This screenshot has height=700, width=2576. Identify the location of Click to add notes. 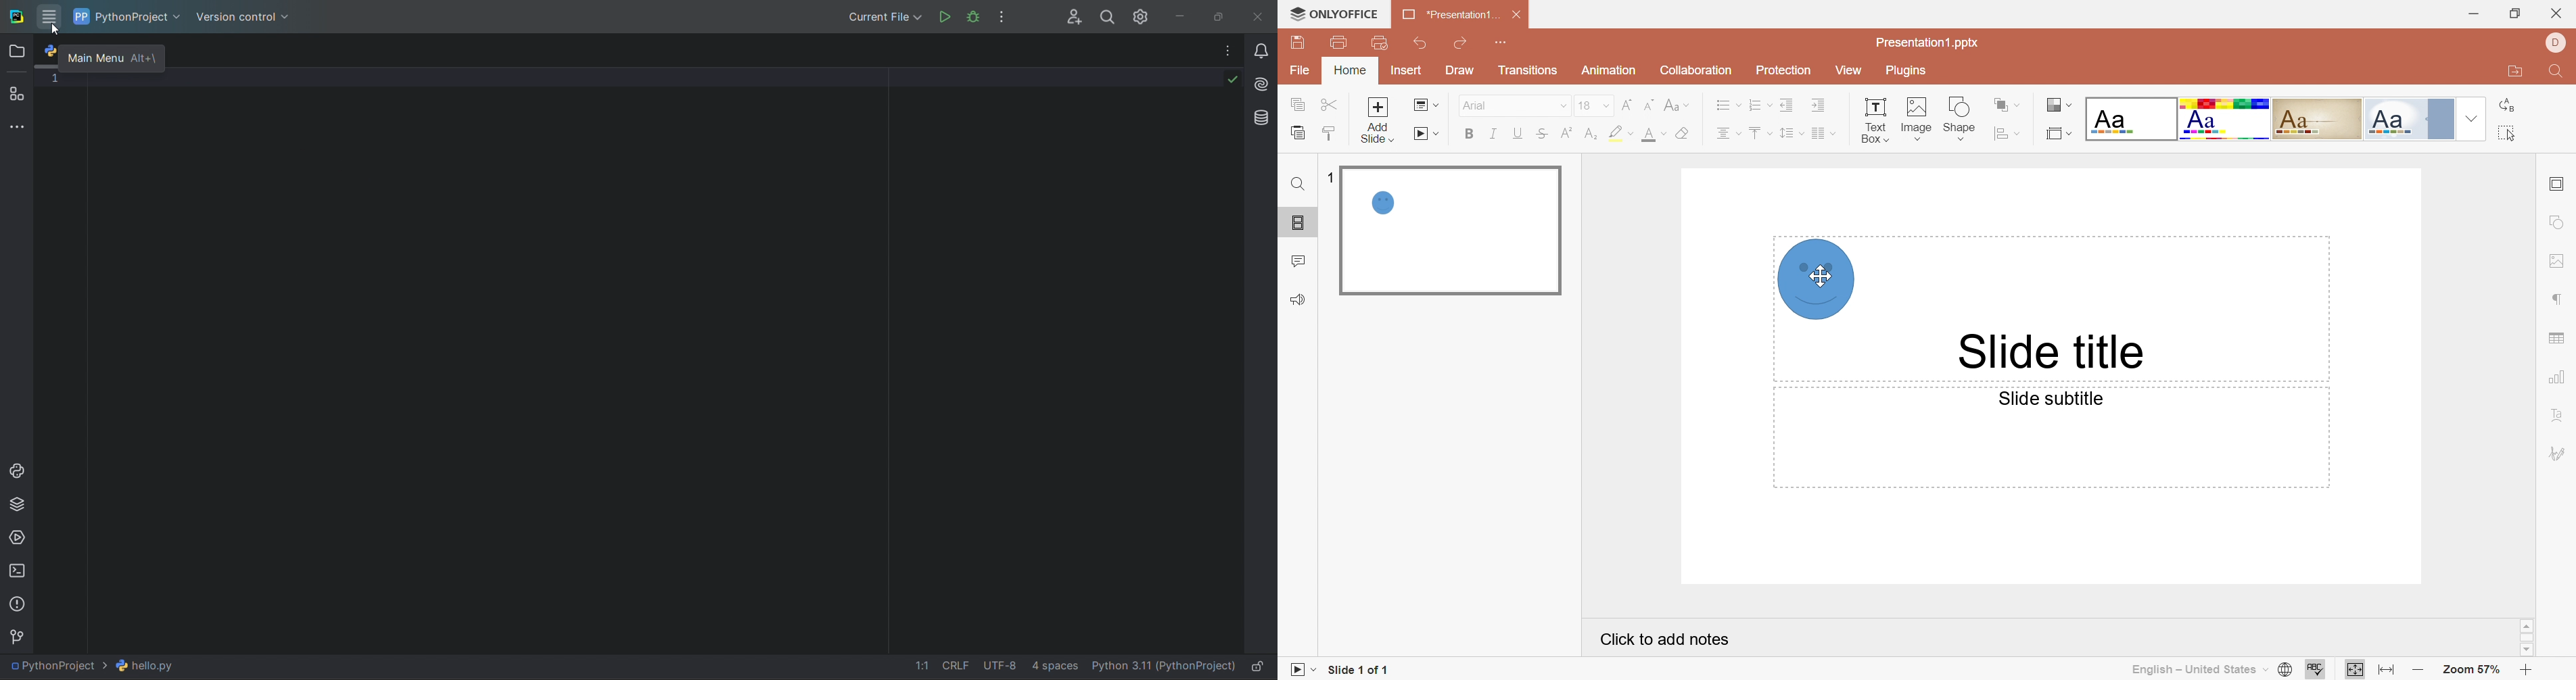
(1666, 639).